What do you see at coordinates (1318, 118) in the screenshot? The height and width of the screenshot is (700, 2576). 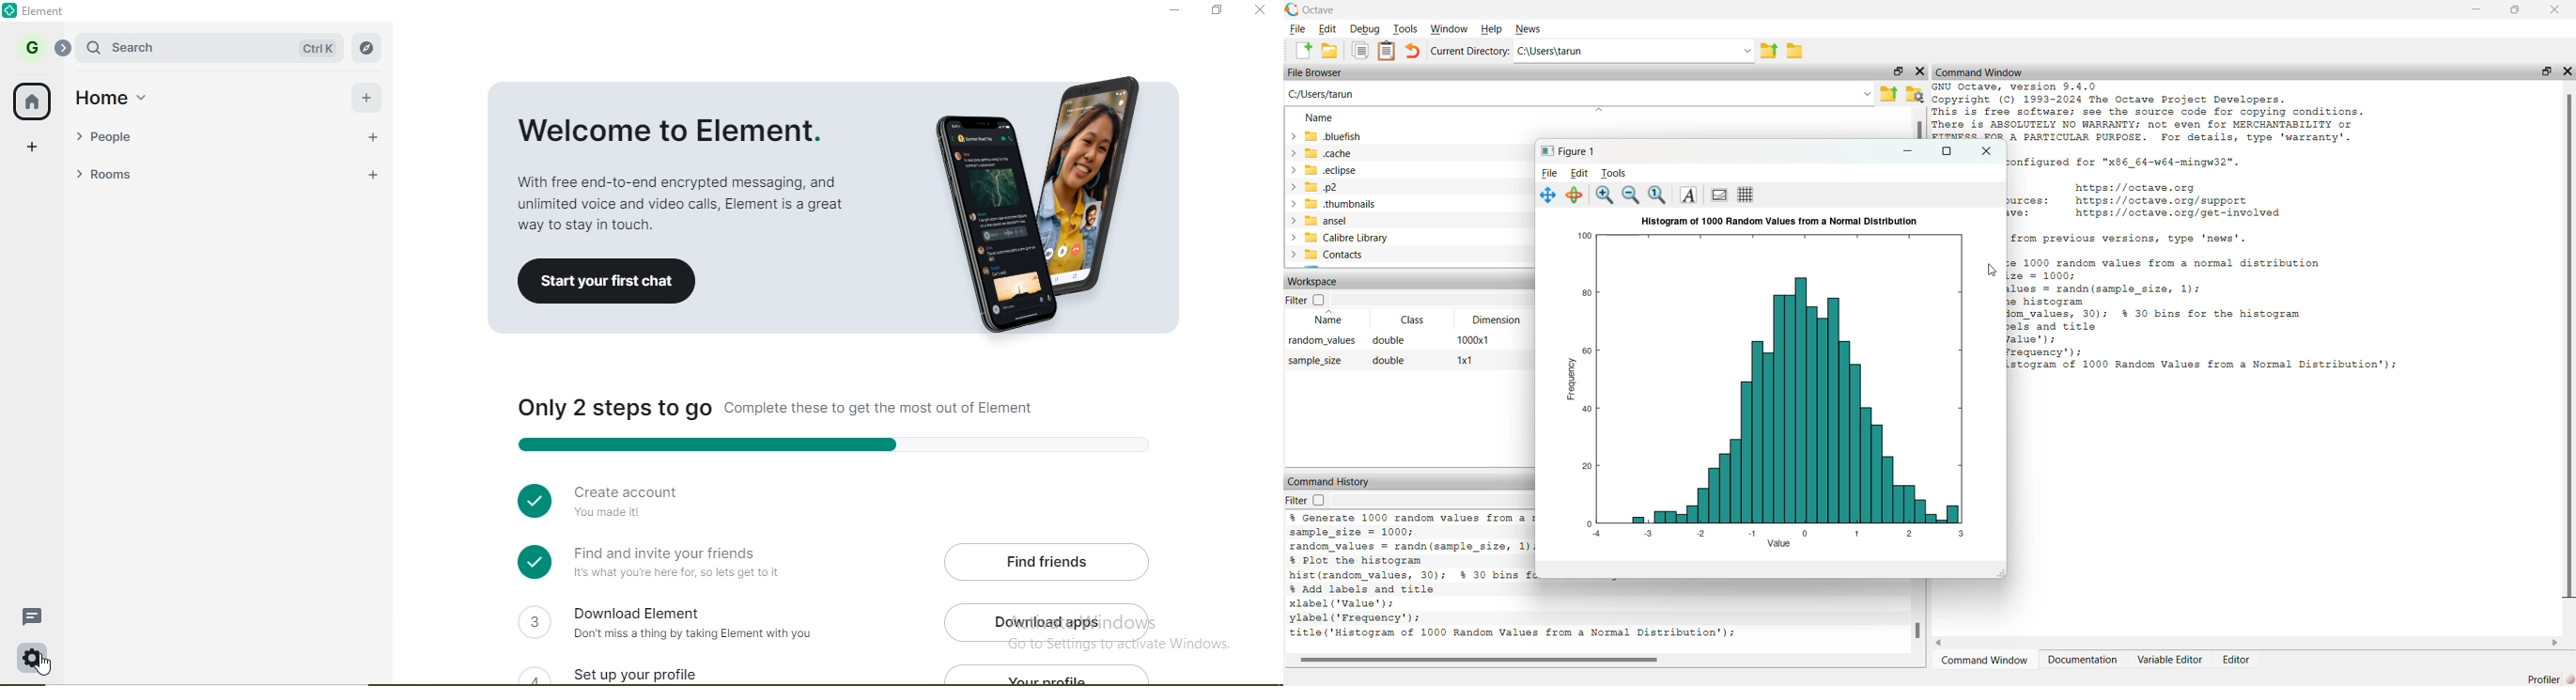 I see `Name` at bounding box center [1318, 118].